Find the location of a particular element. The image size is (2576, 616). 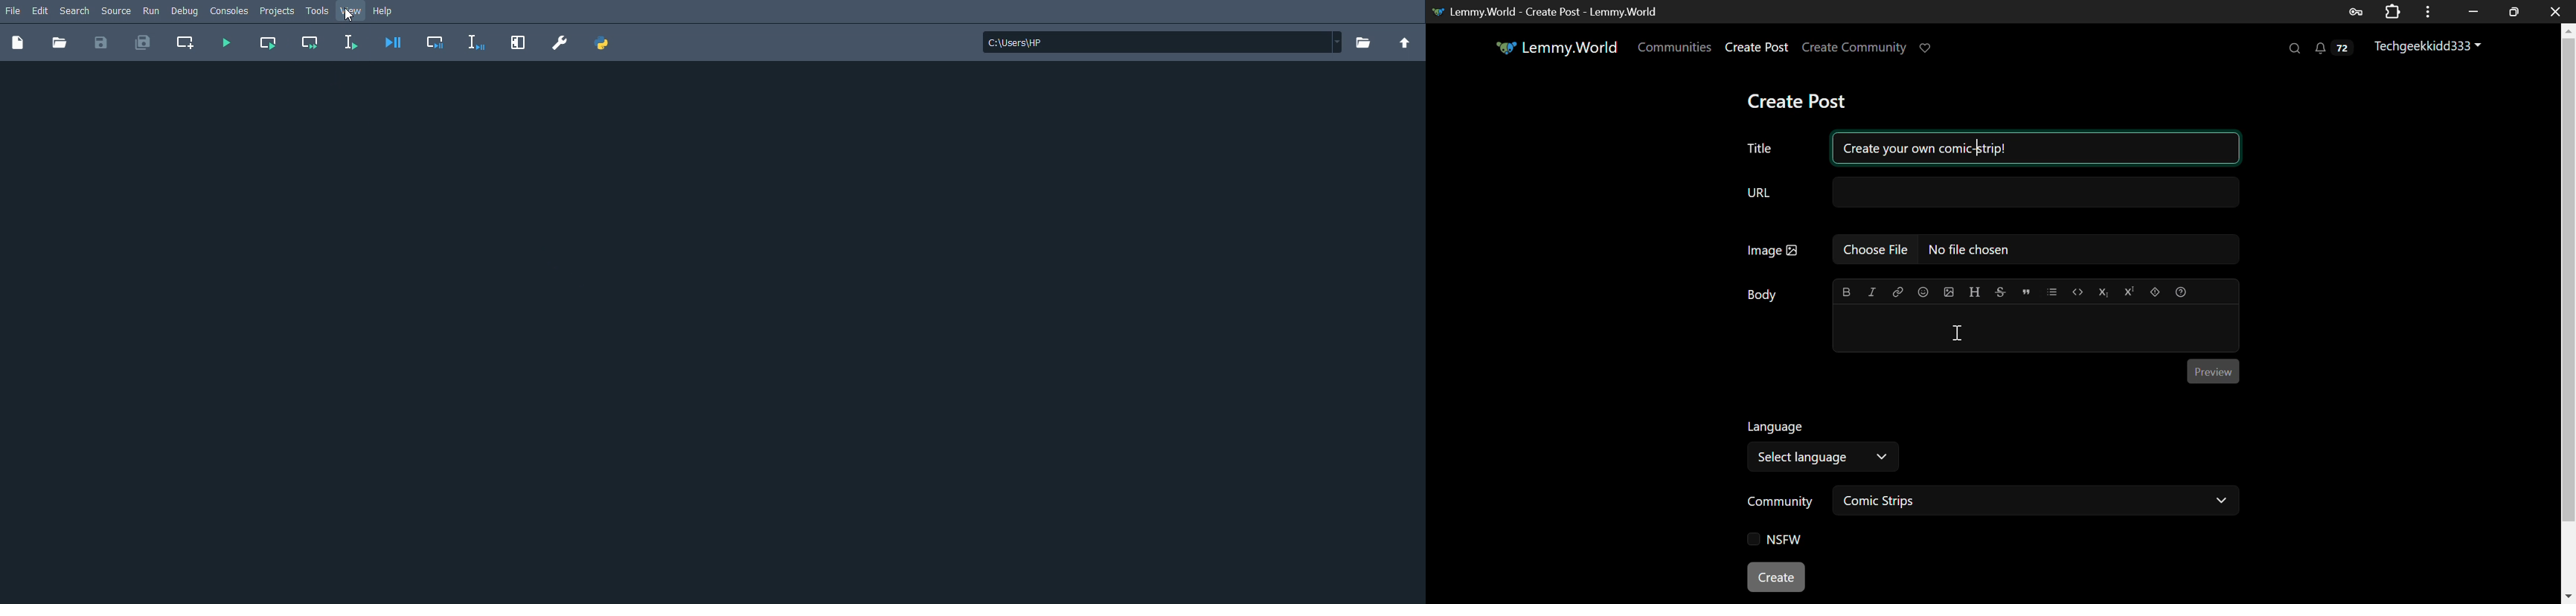

Debug cell is located at coordinates (437, 42).